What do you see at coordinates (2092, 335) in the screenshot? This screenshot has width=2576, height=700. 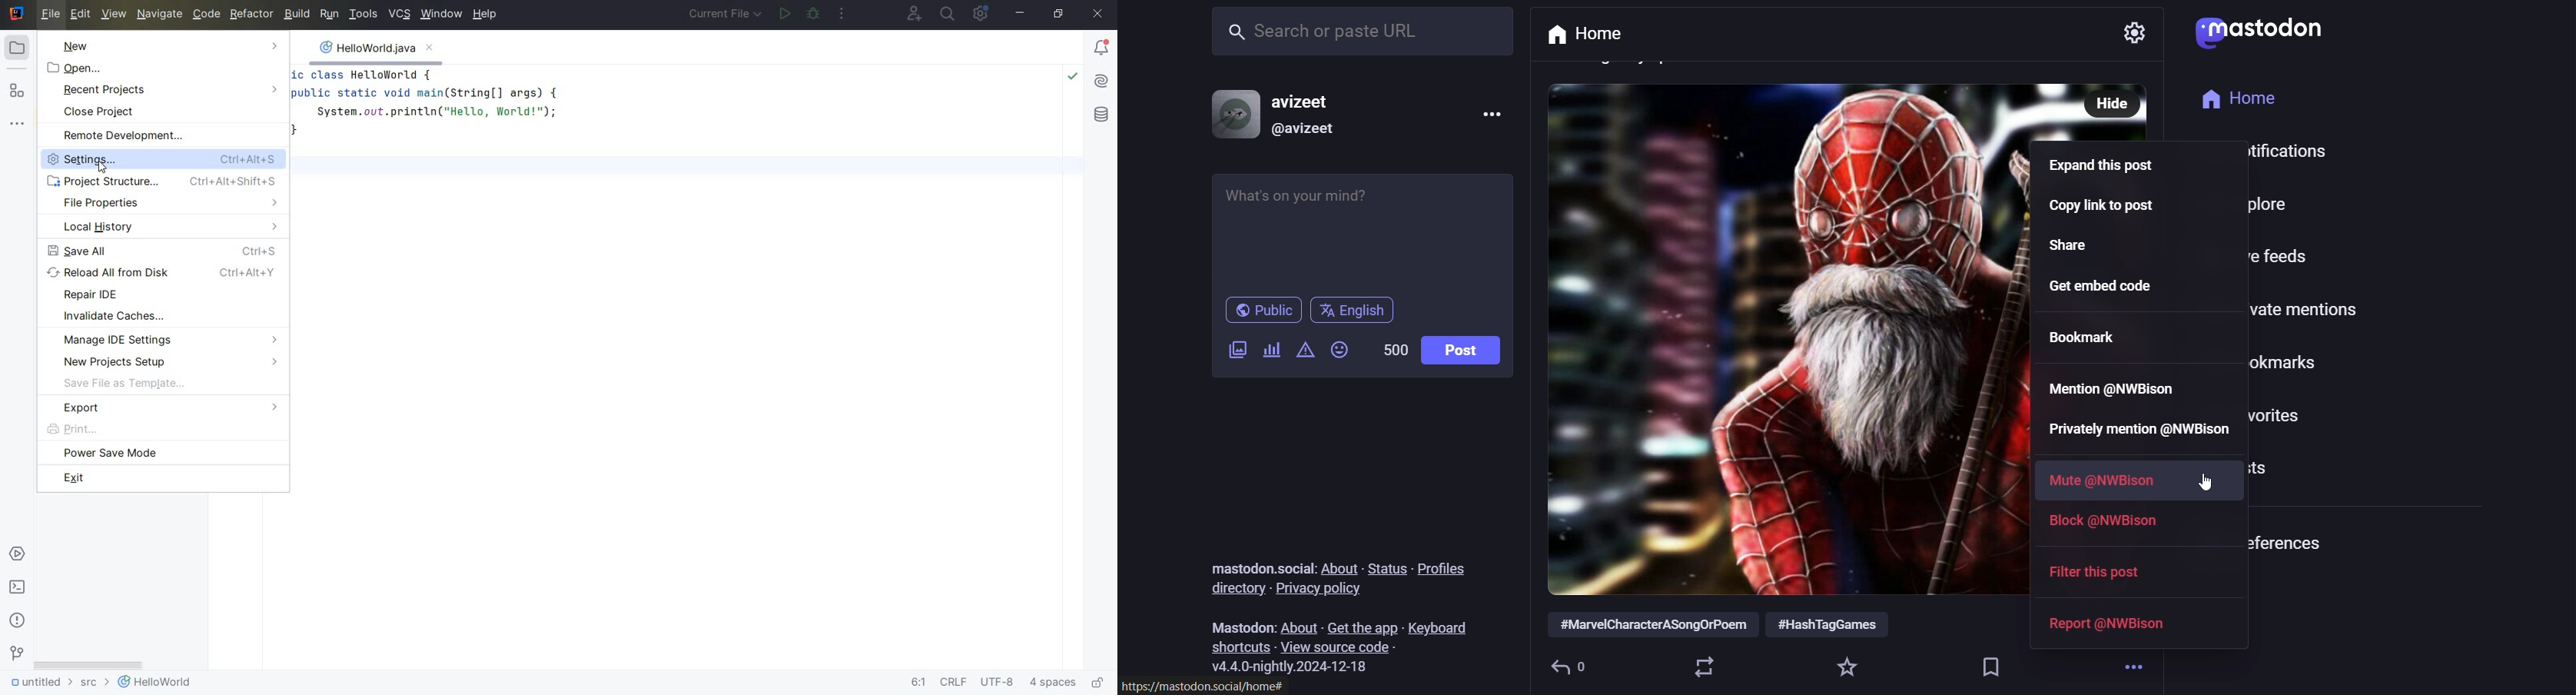 I see `bookmark` at bounding box center [2092, 335].